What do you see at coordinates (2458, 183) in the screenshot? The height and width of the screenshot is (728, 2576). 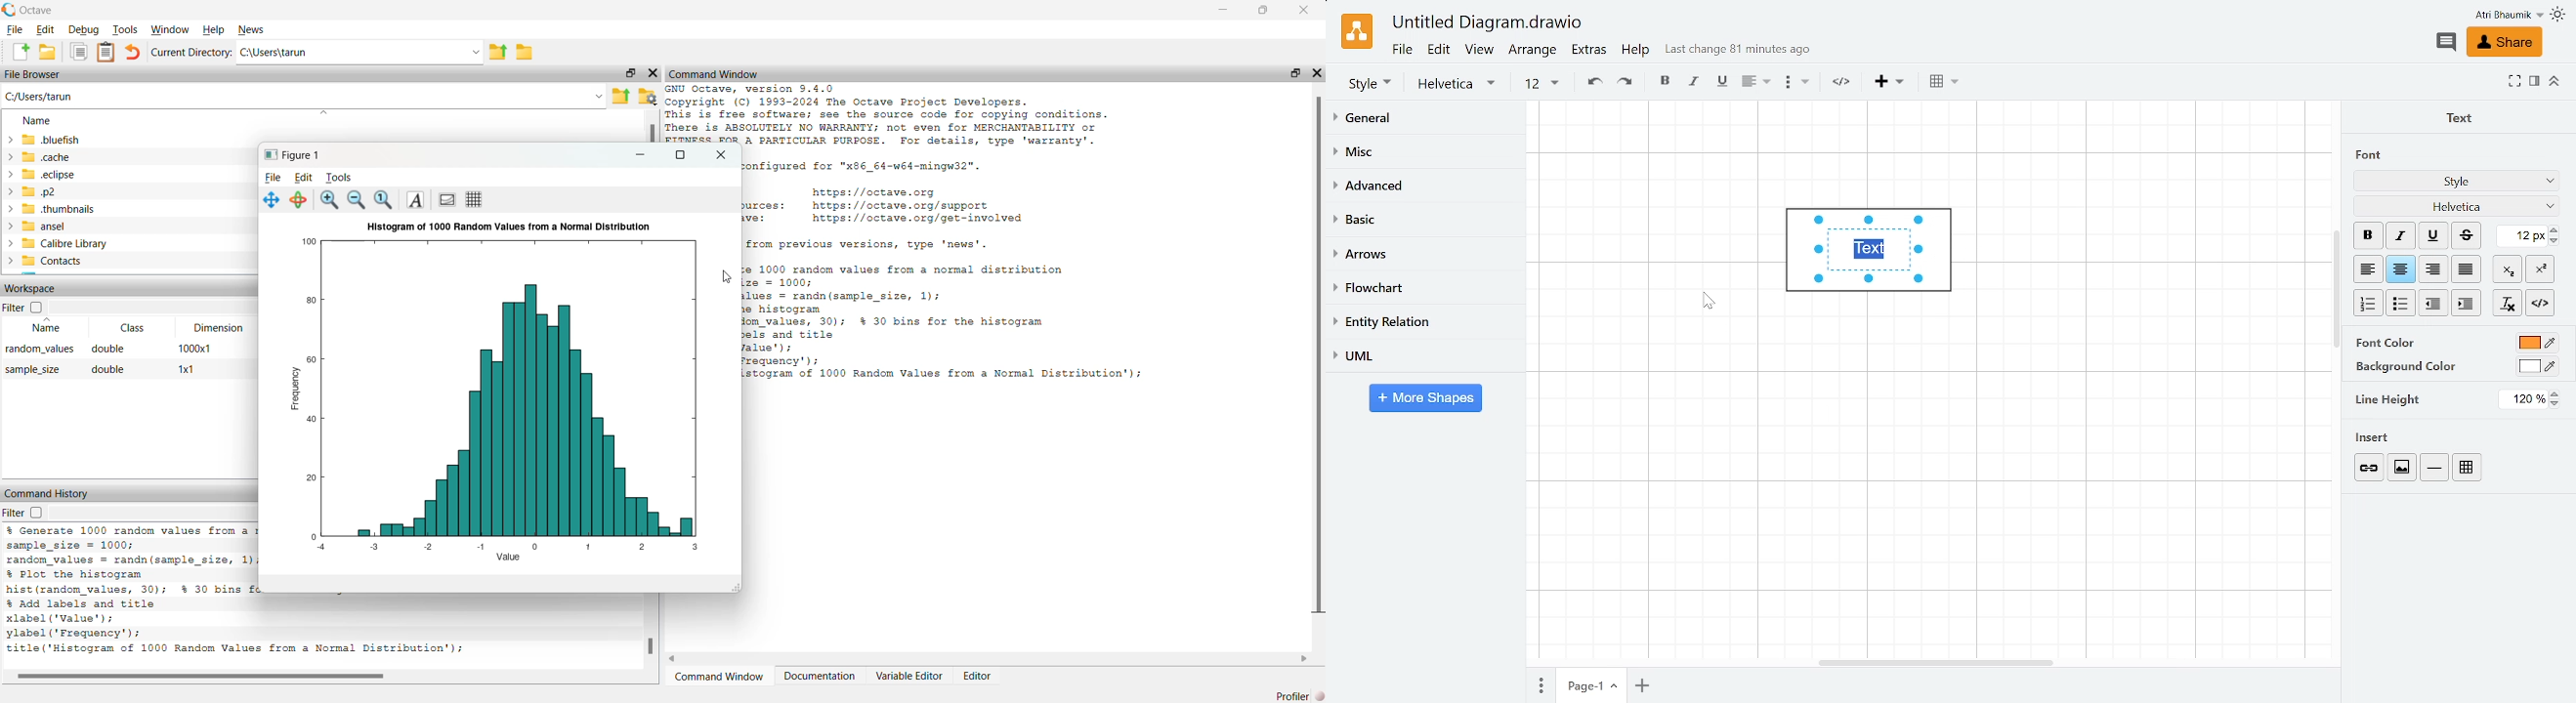 I see `Font style` at bounding box center [2458, 183].